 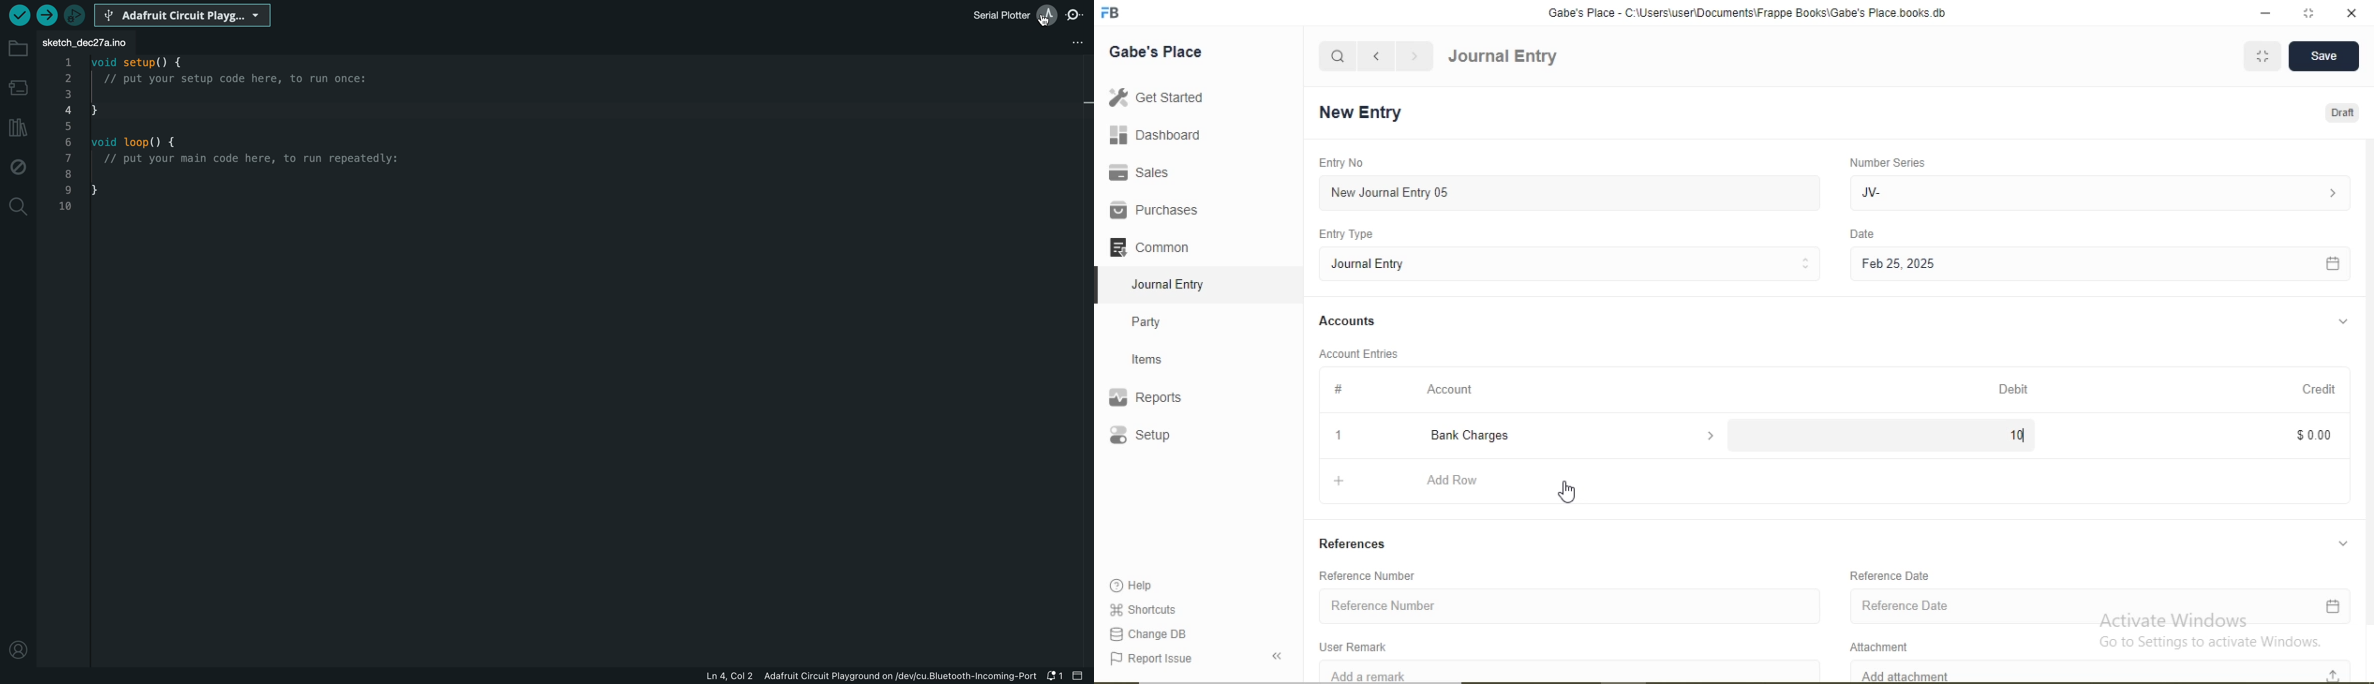 What do you see at coordinates (1572, 263) in the screenshot?
I see `Journal Entry` at bounding box center [1572, 263].